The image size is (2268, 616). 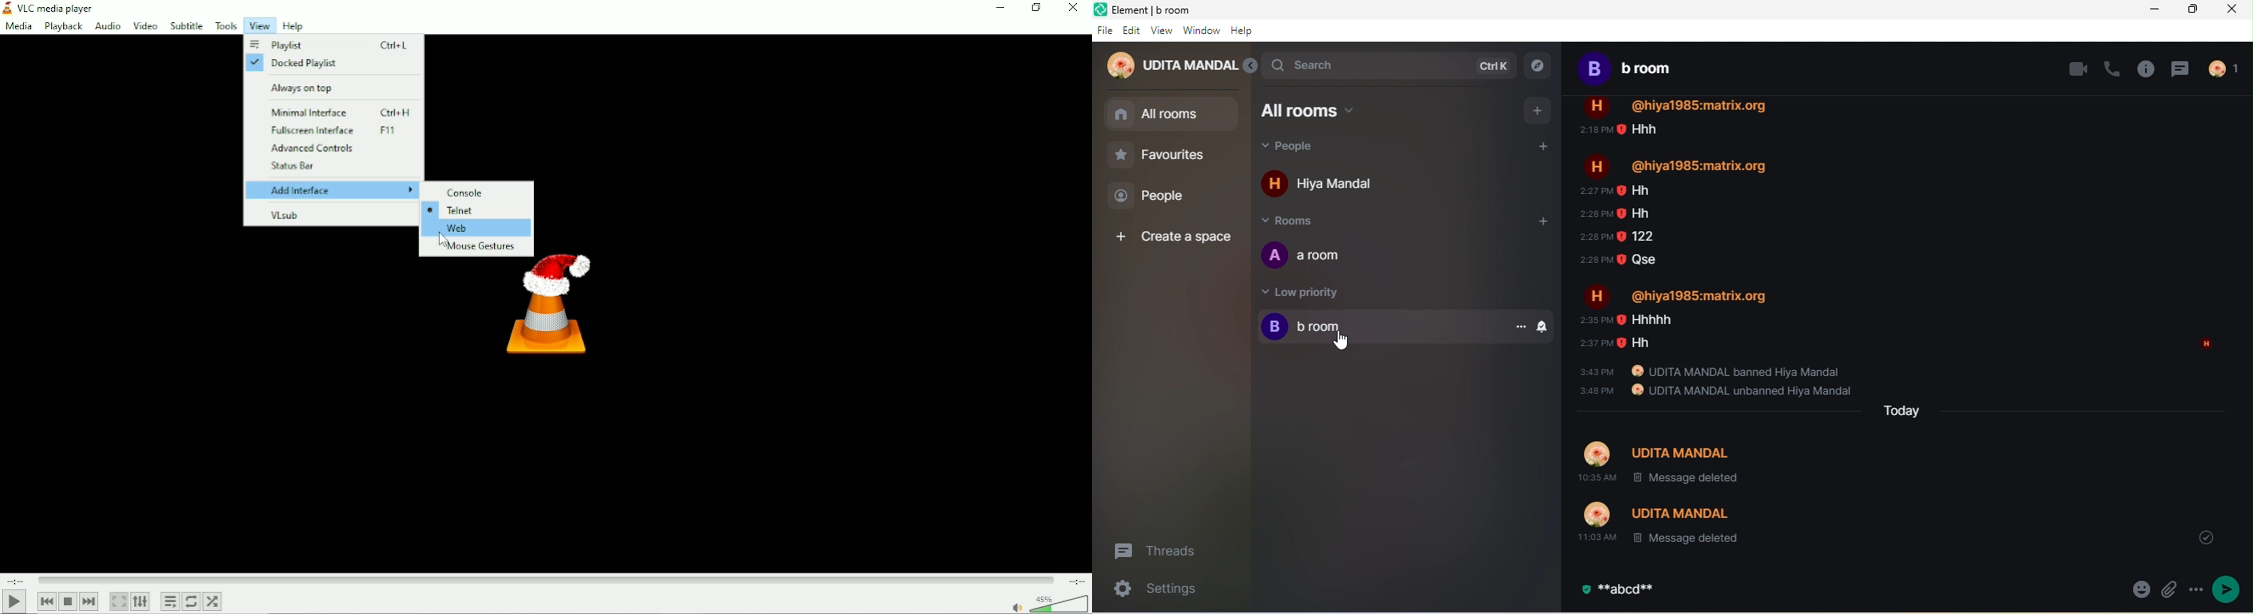 I want to click on all rooms, so click(x=1318, y=111).